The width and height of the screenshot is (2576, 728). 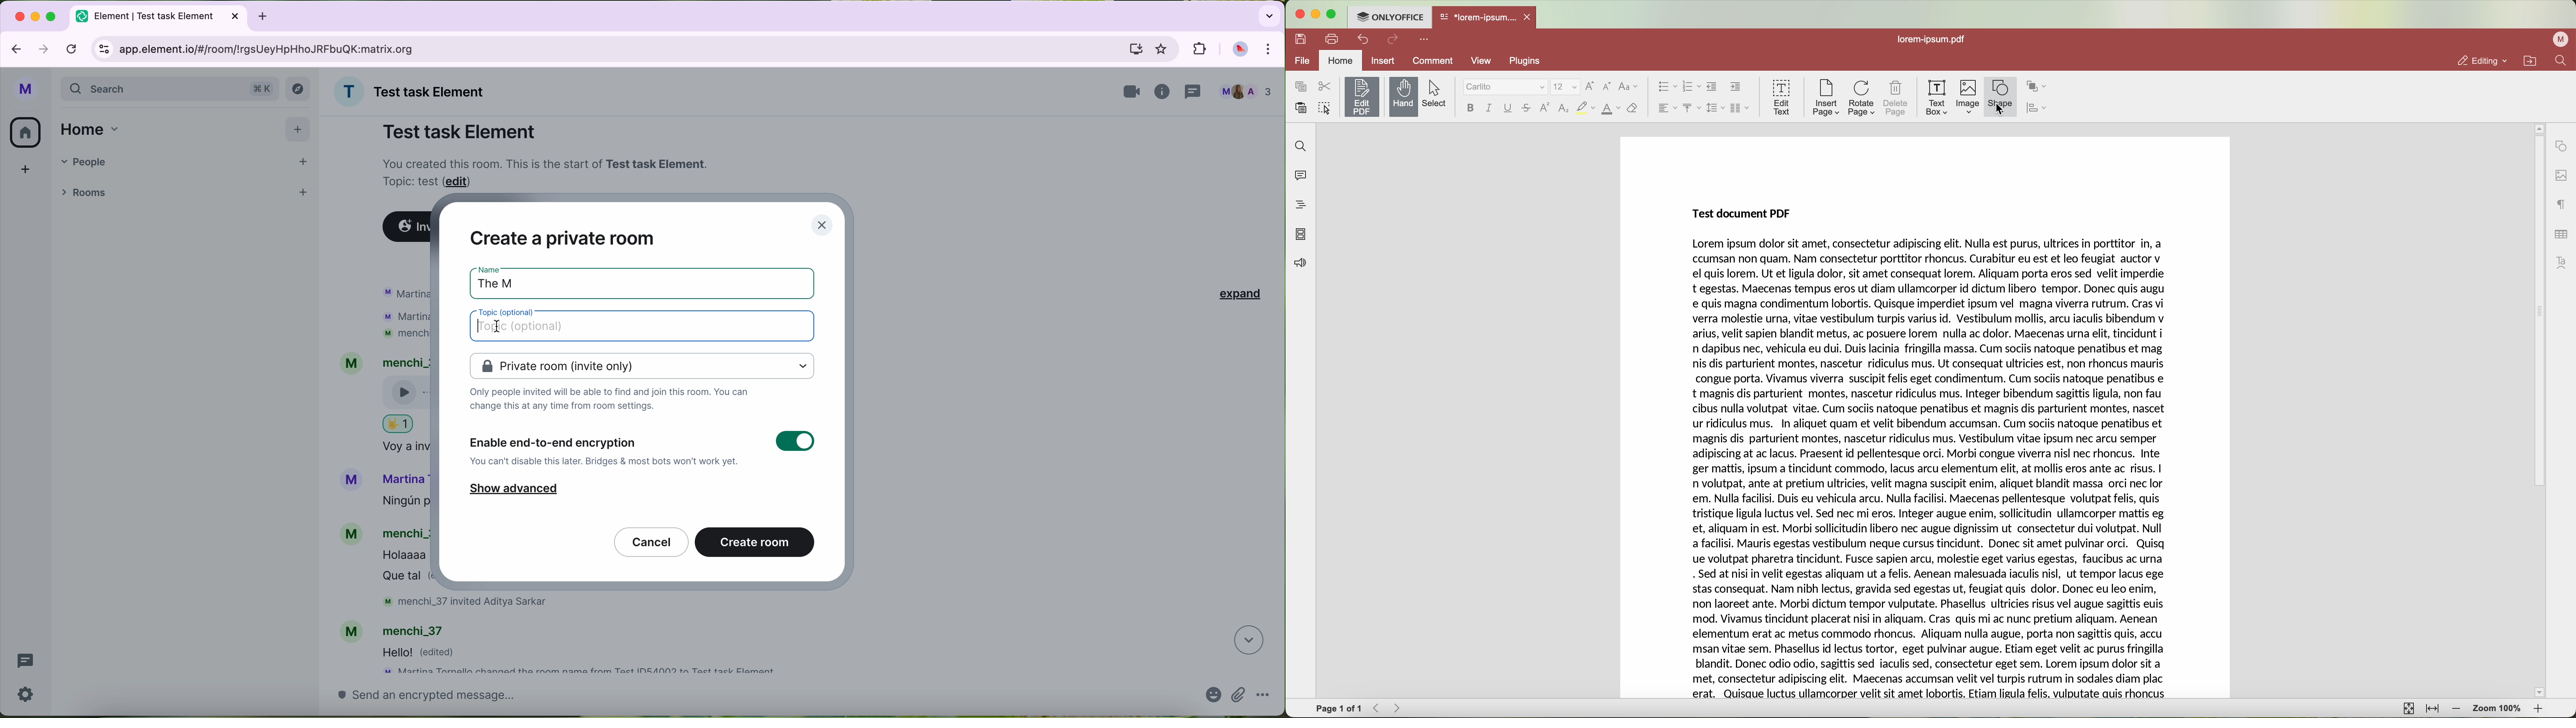 What do you see at coordinates (1132, 92) in the screenshot?
I see `videocall` at bounding box center [1132, 92].